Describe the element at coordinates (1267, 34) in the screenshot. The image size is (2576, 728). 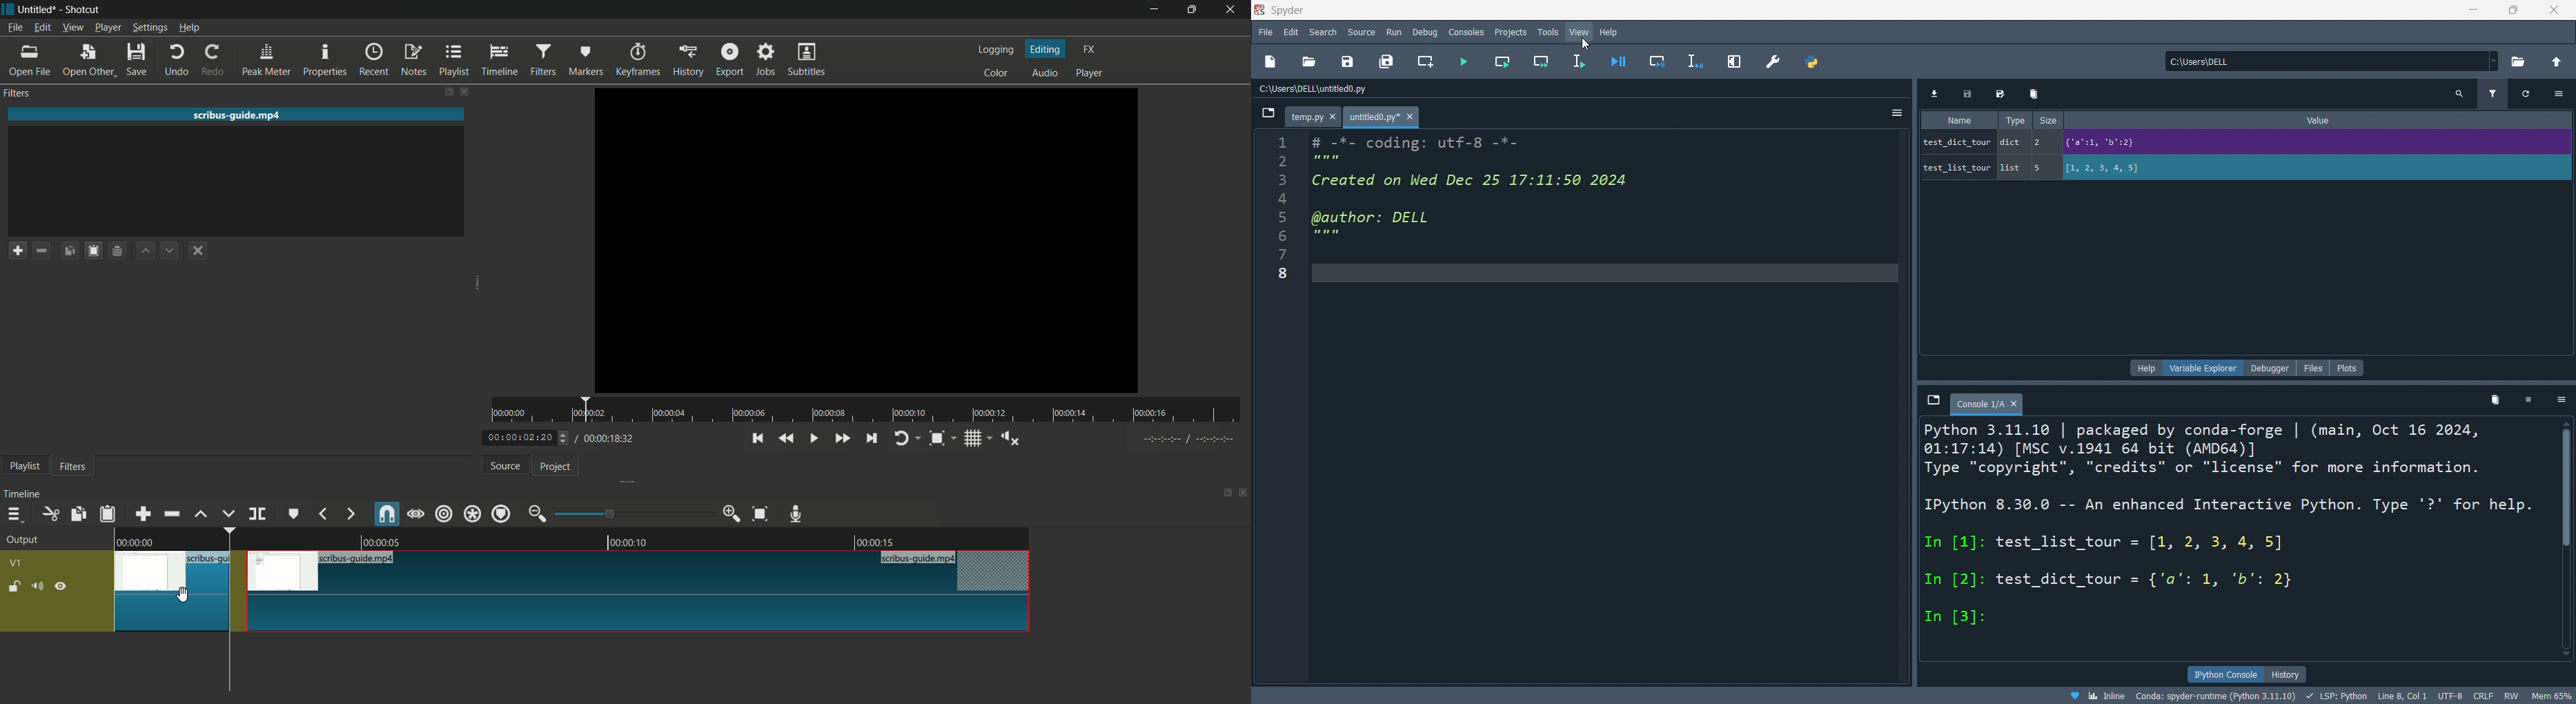
I see `file` at that location.